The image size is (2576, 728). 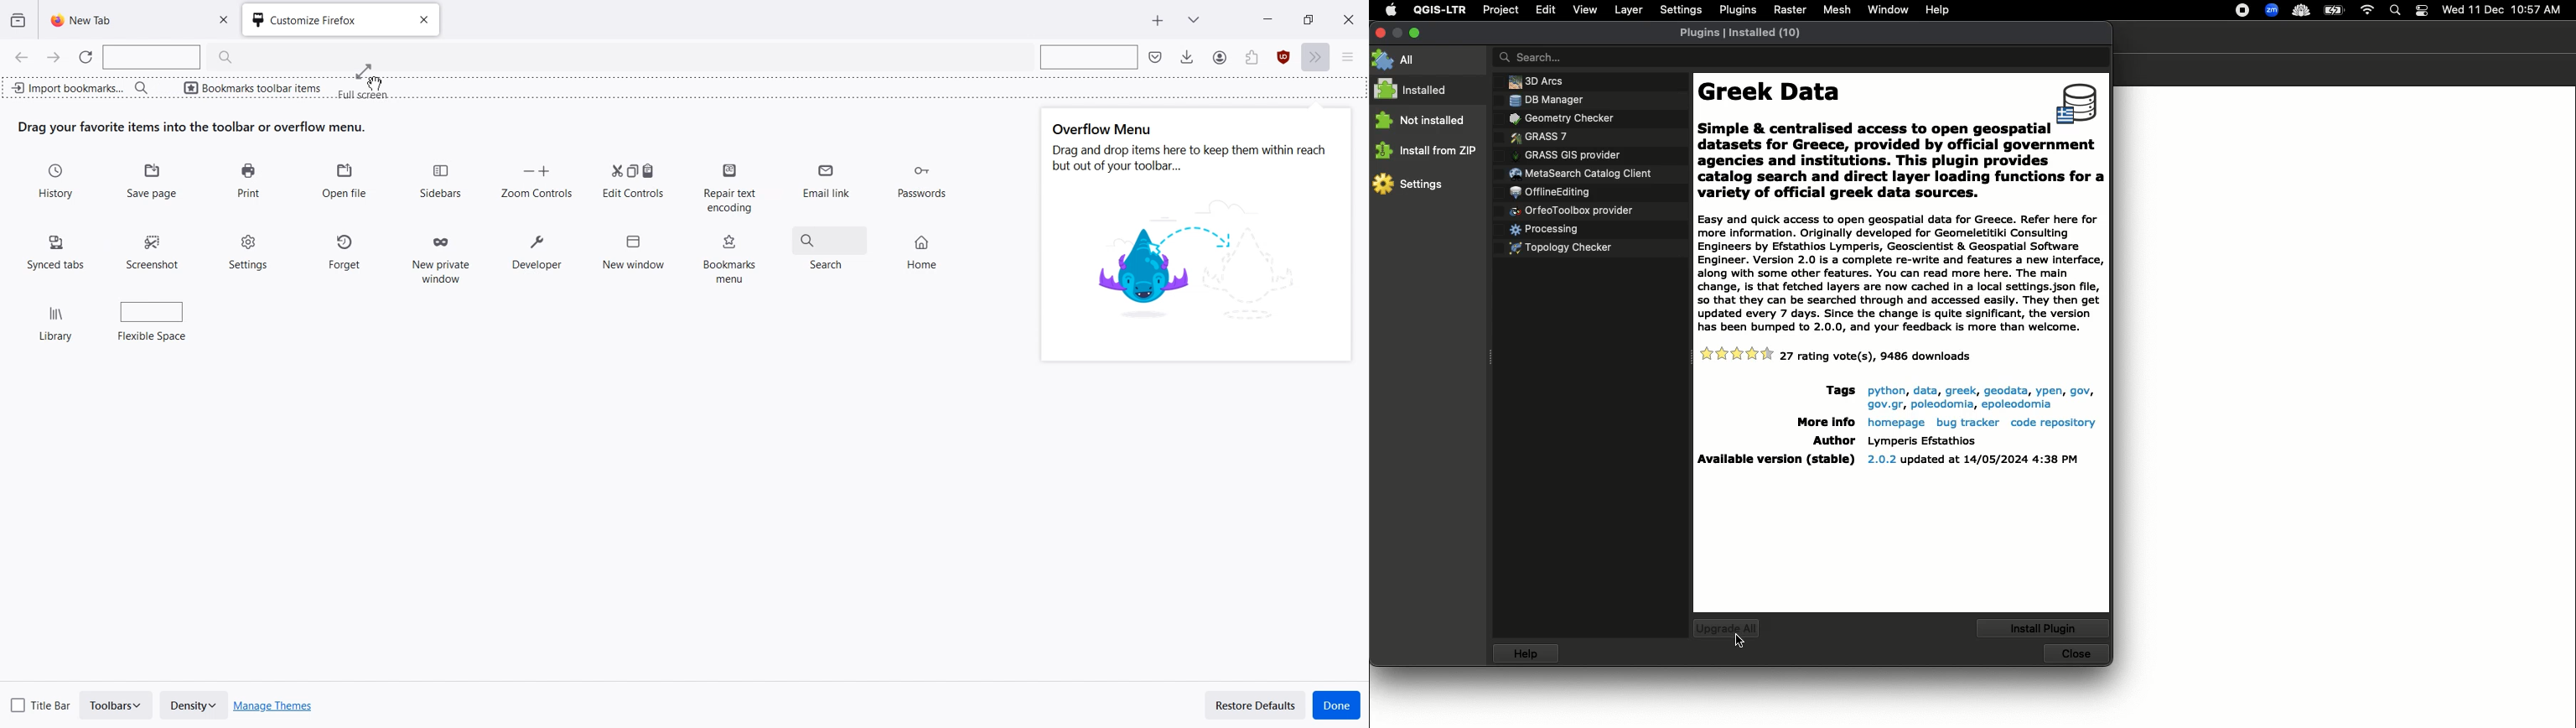 What do you see at coordinates (1416, 30) in the screenshot?
I see `Maximize` at bounding box center [1416, 30].